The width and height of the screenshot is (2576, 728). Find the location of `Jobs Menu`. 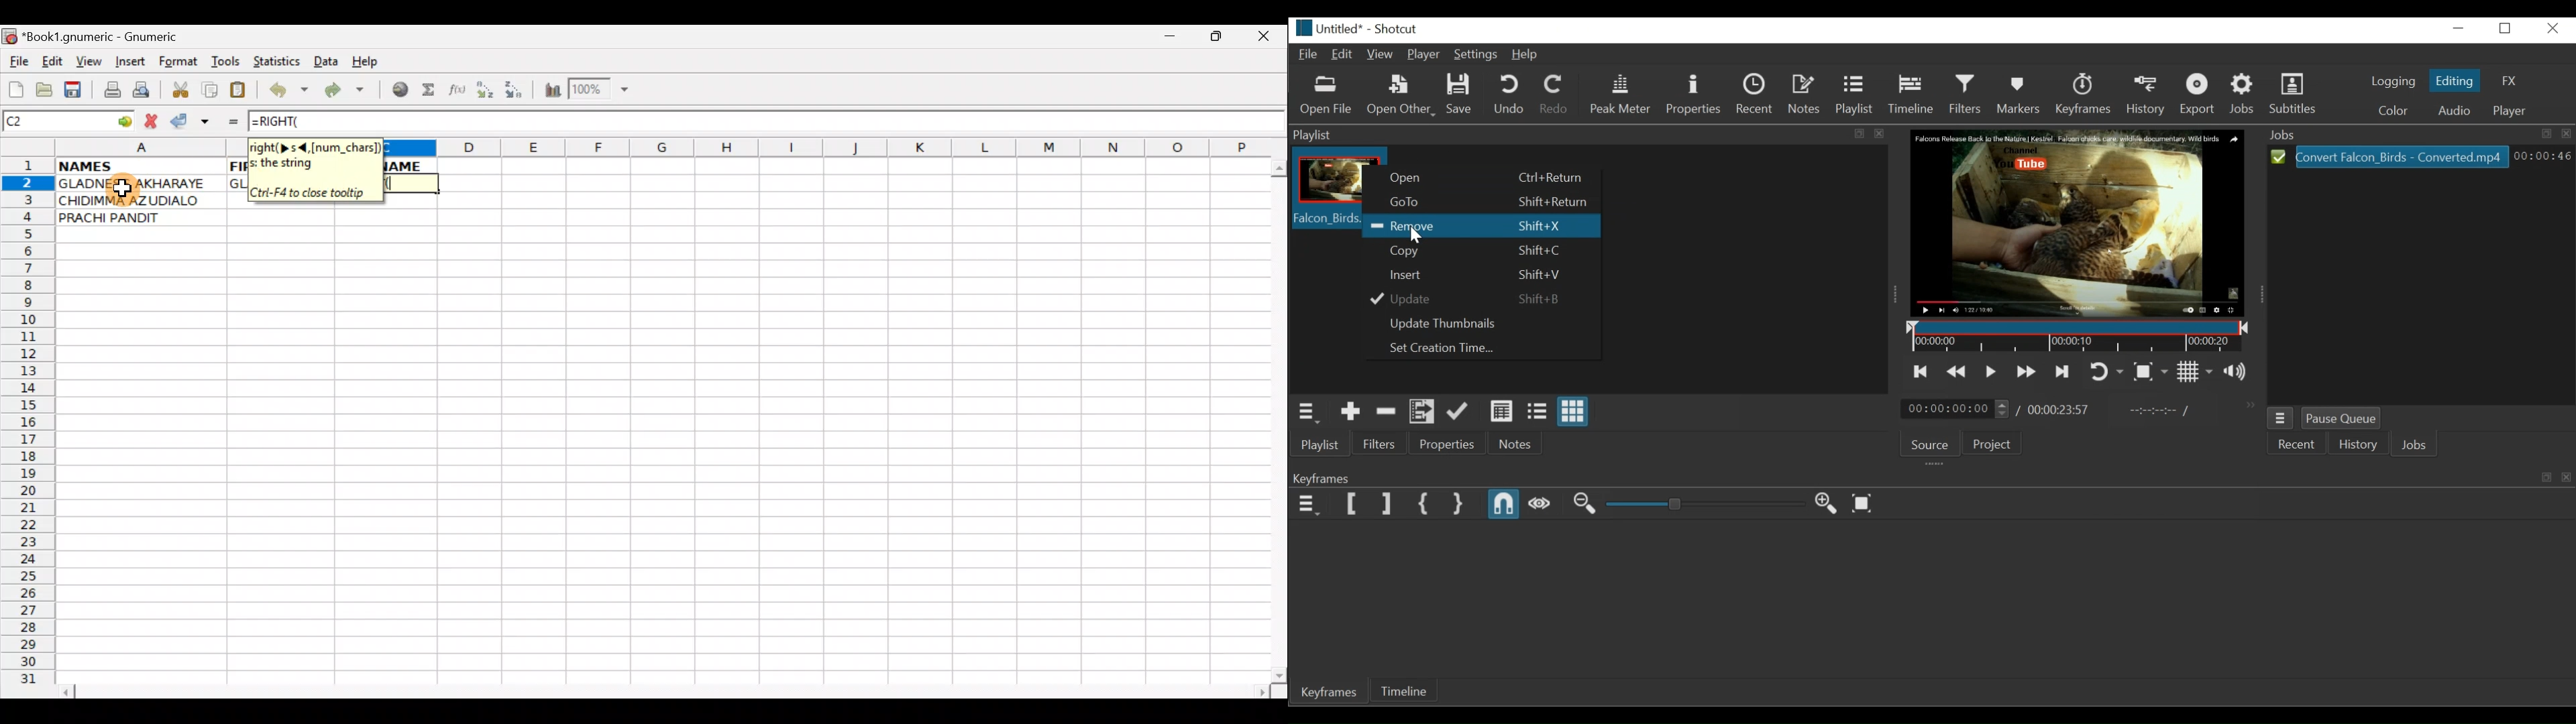

Jobs Menu is located at coordinates (2283, 417).